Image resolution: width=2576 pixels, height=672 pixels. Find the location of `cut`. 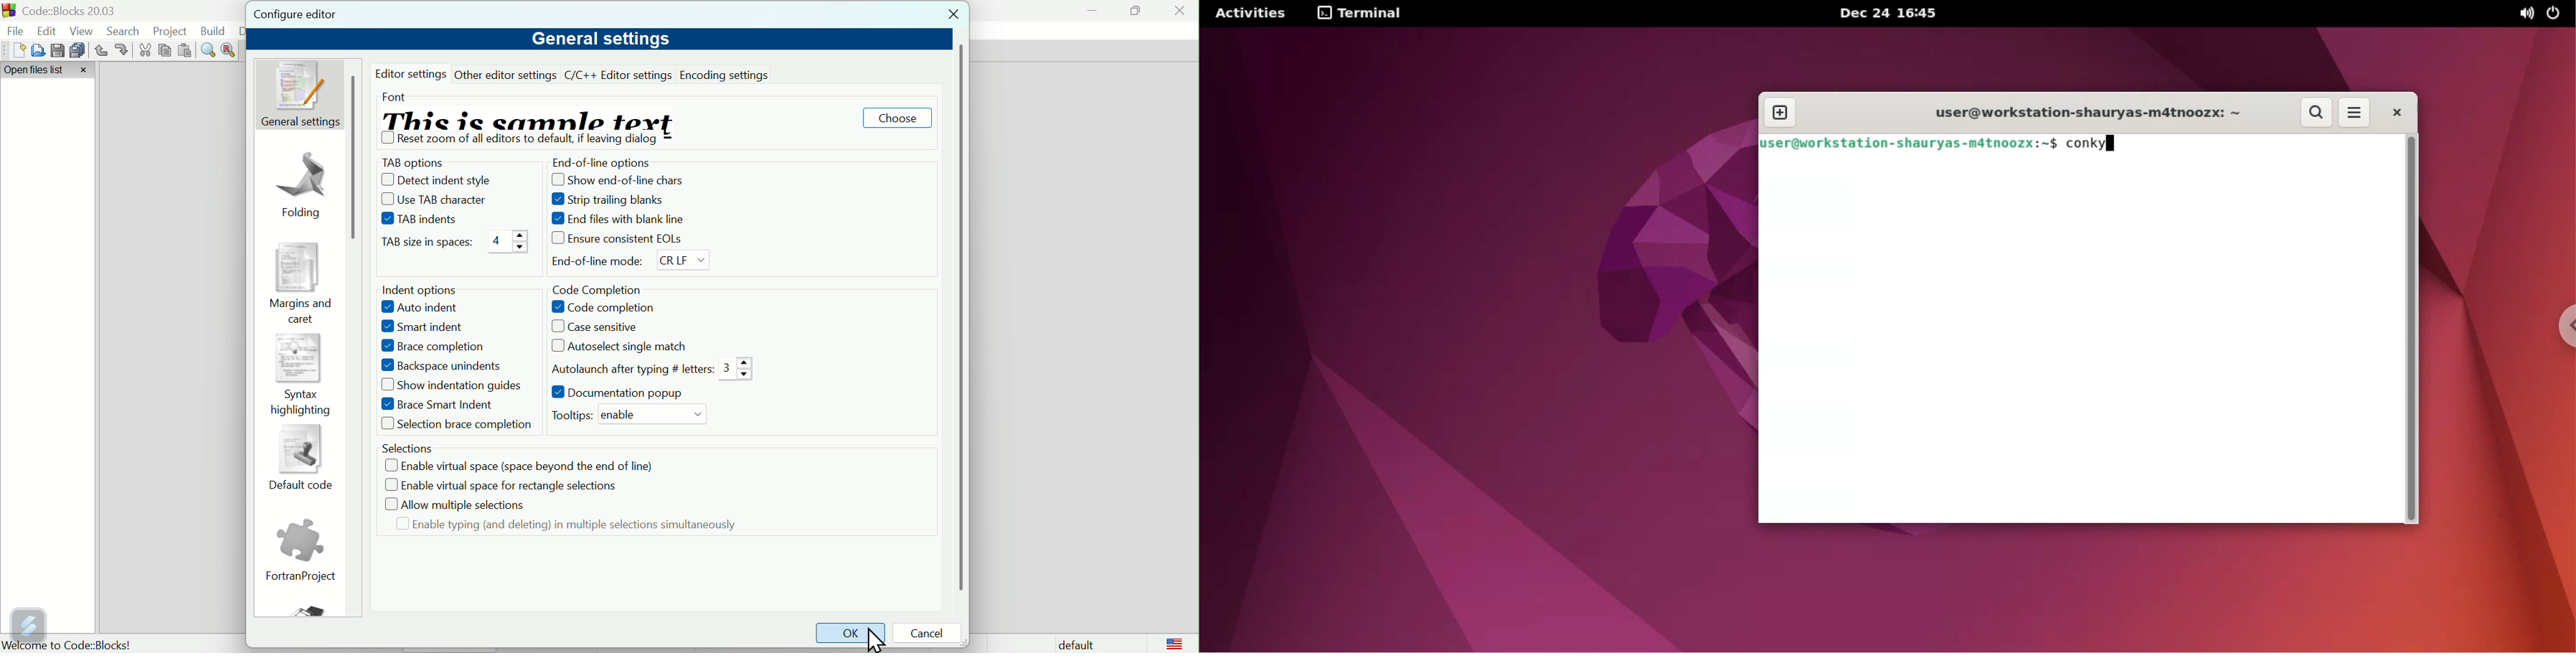

cut is located at coordinates (146, 51).